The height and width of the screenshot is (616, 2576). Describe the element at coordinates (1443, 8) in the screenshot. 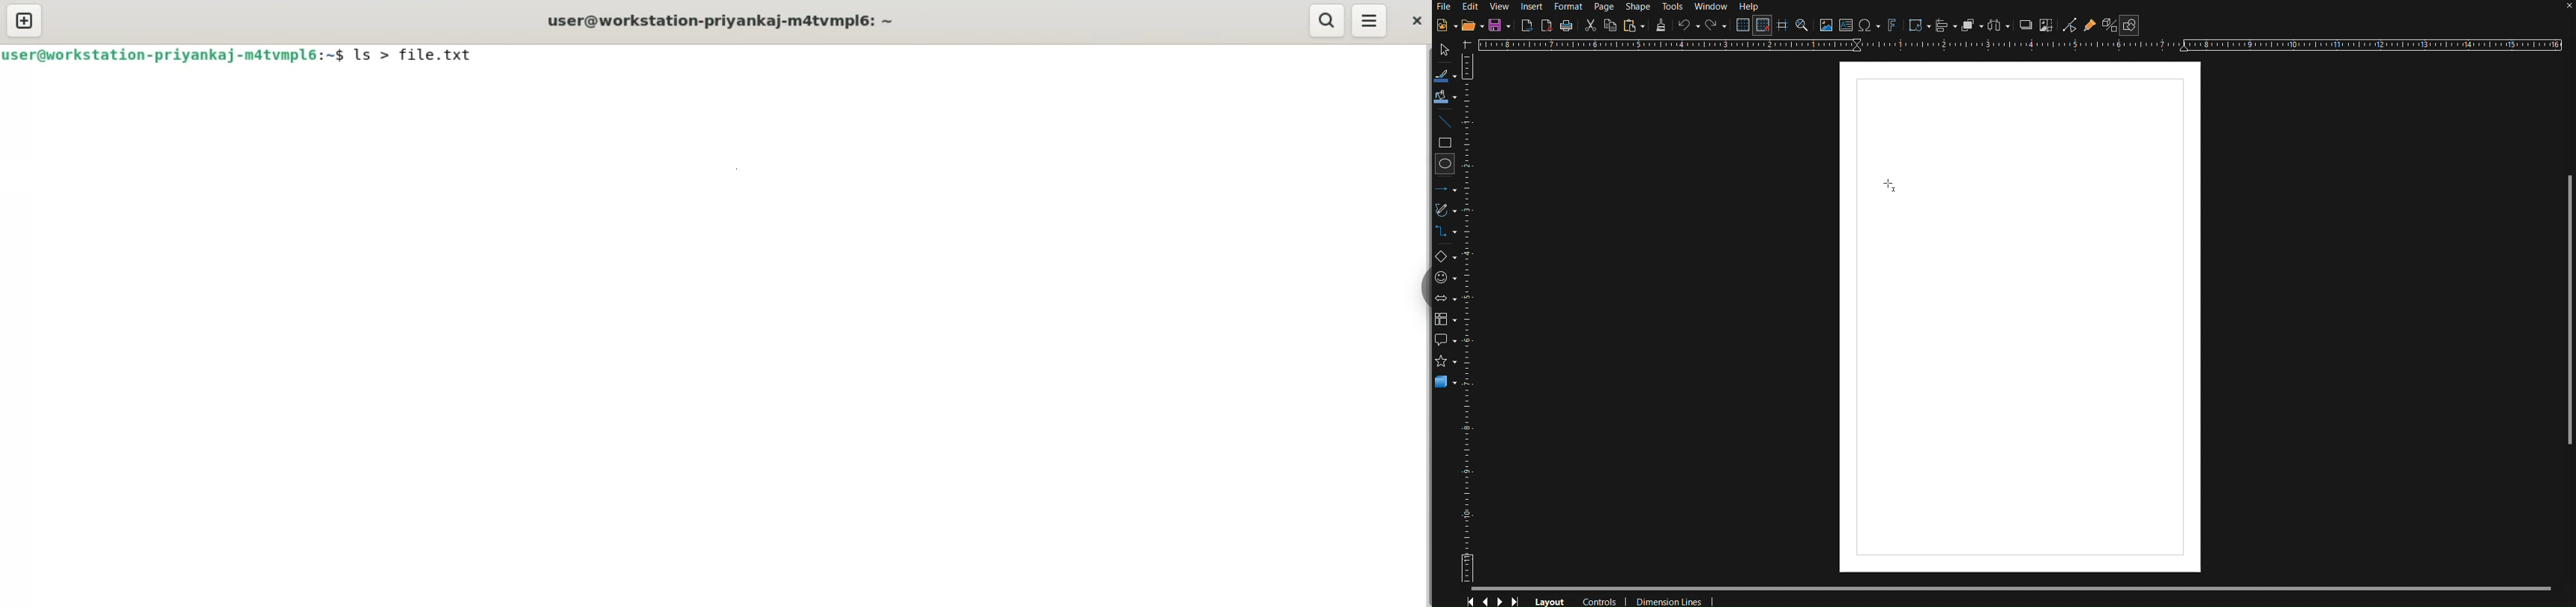

I see `File` at that location.